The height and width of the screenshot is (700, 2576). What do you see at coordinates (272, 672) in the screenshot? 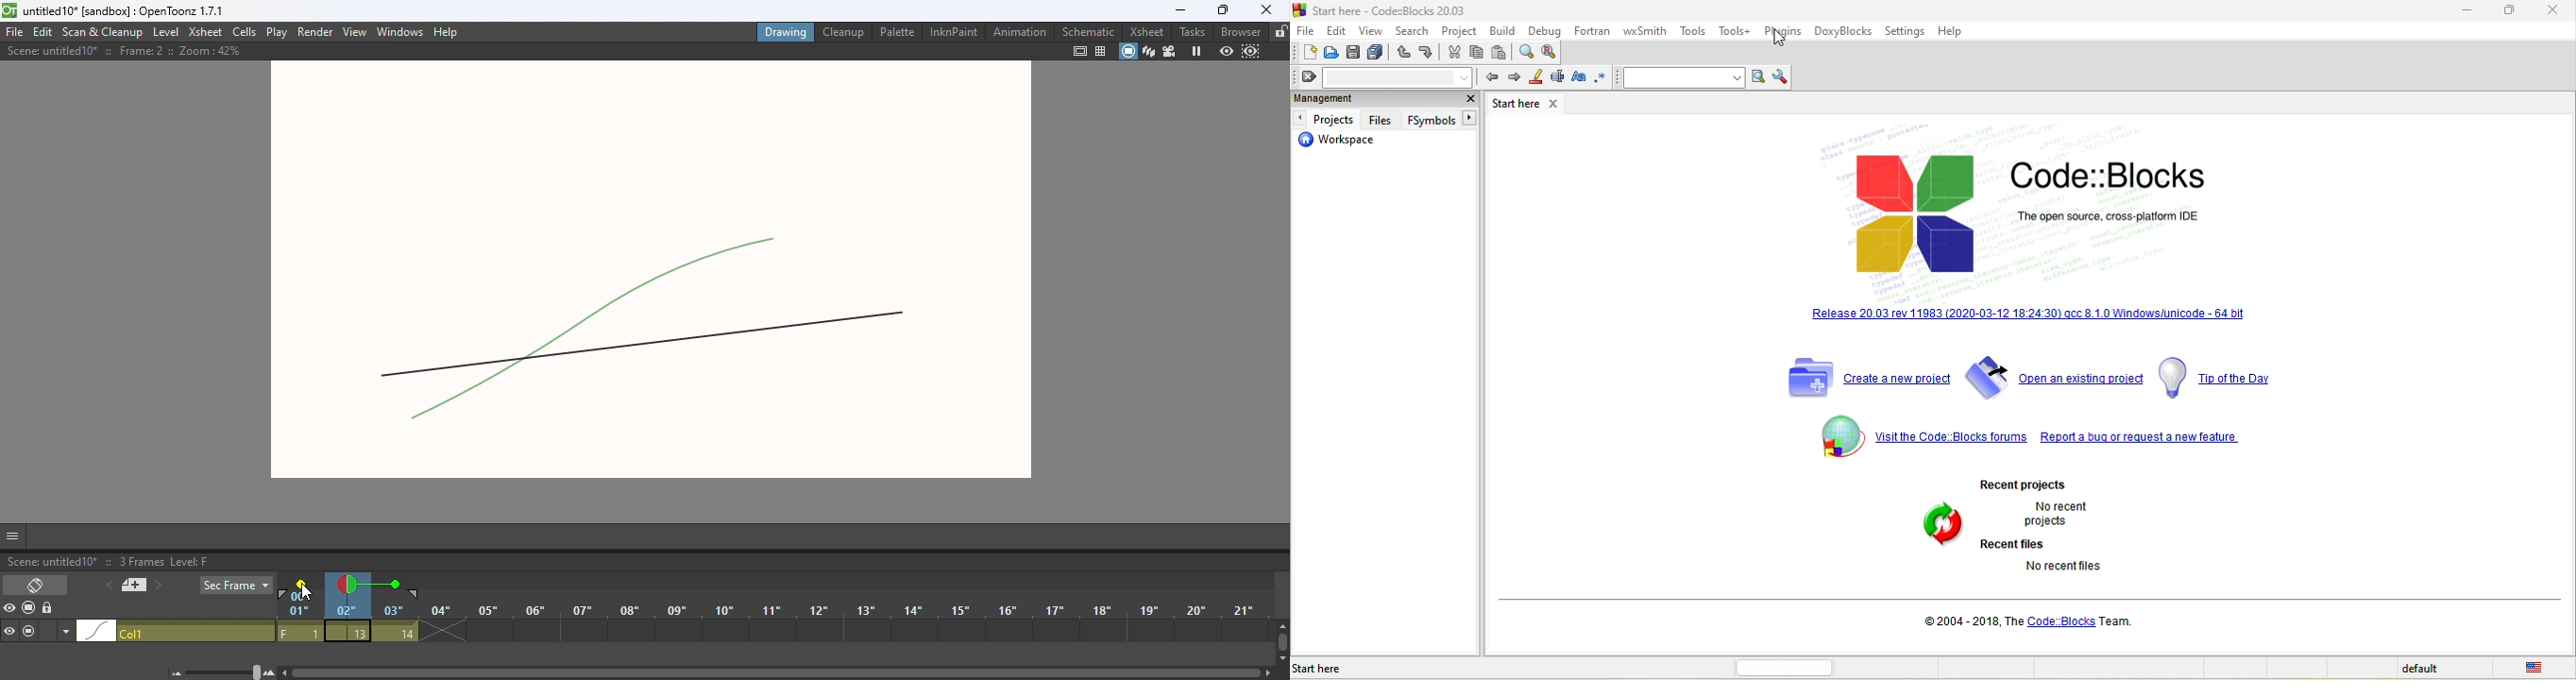
I see `Zoom in` at bounding box center [272, 672].